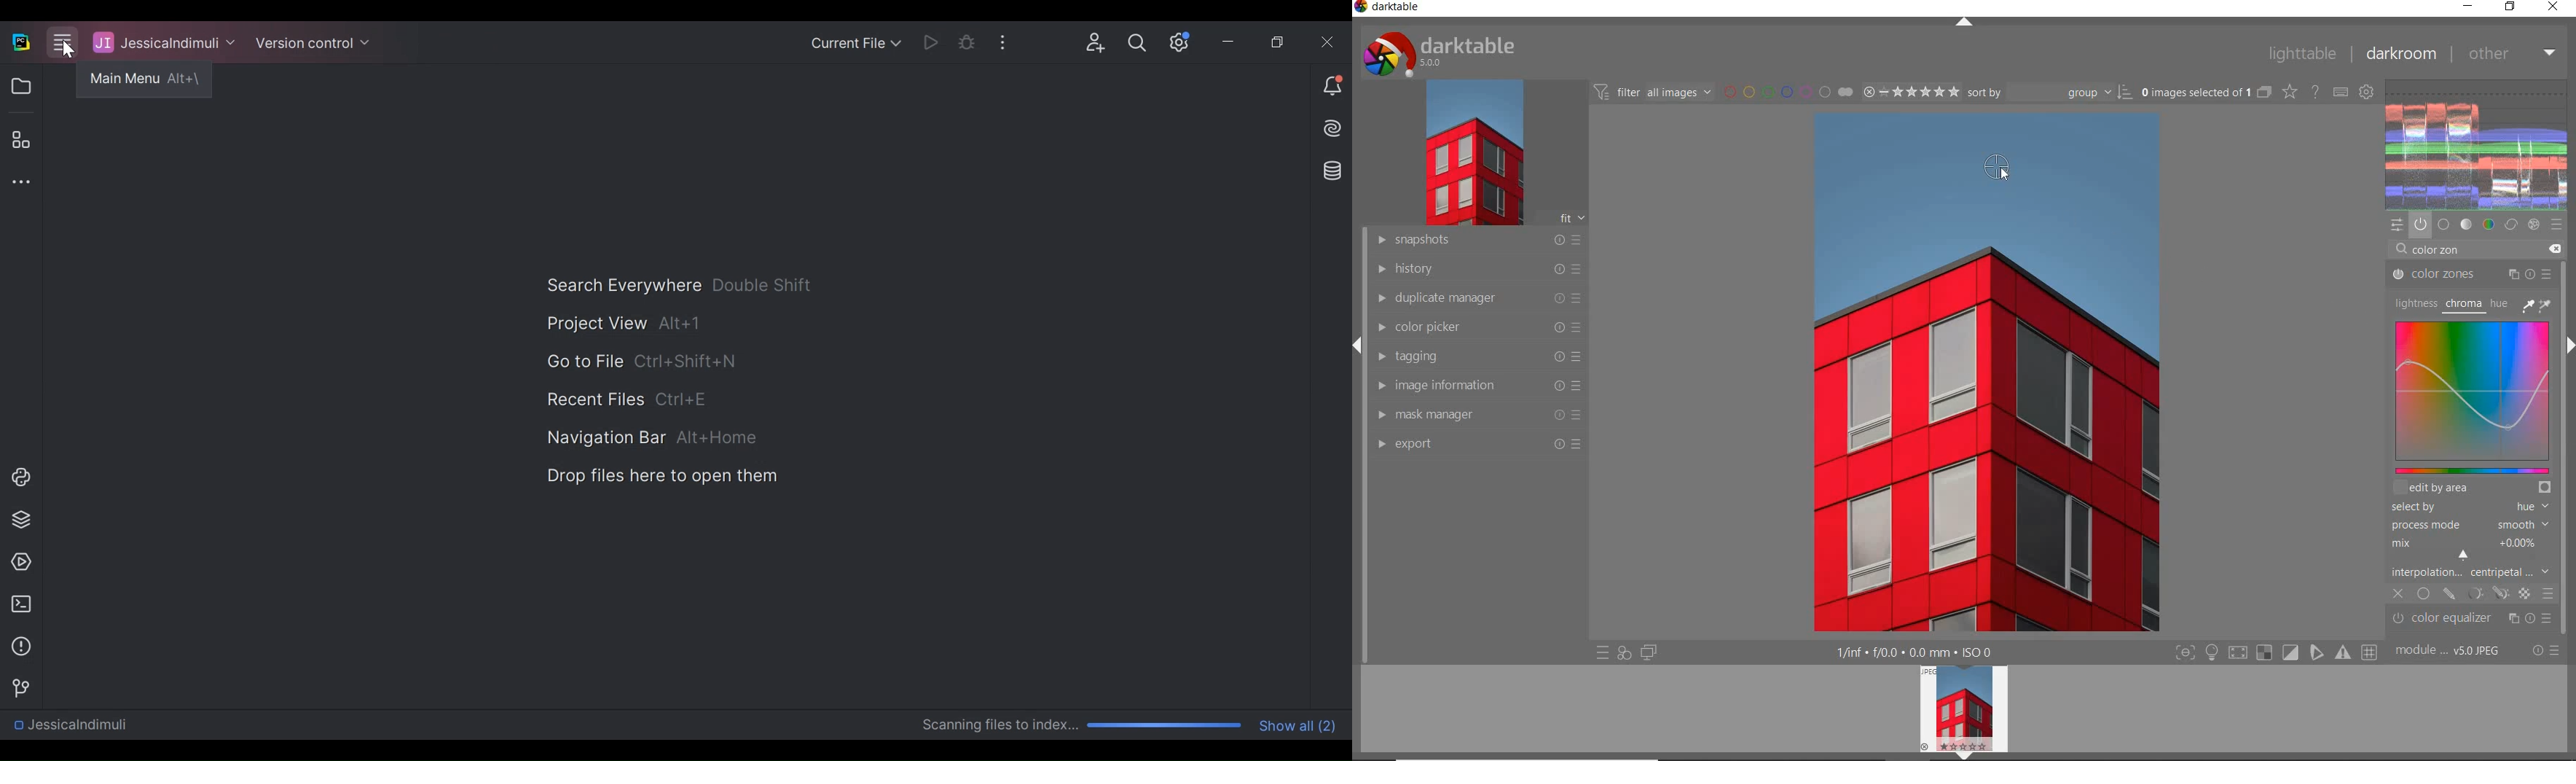 The width and height of the screenshot is (2576, 784). I want to click on minimize, so click(2468, 7).